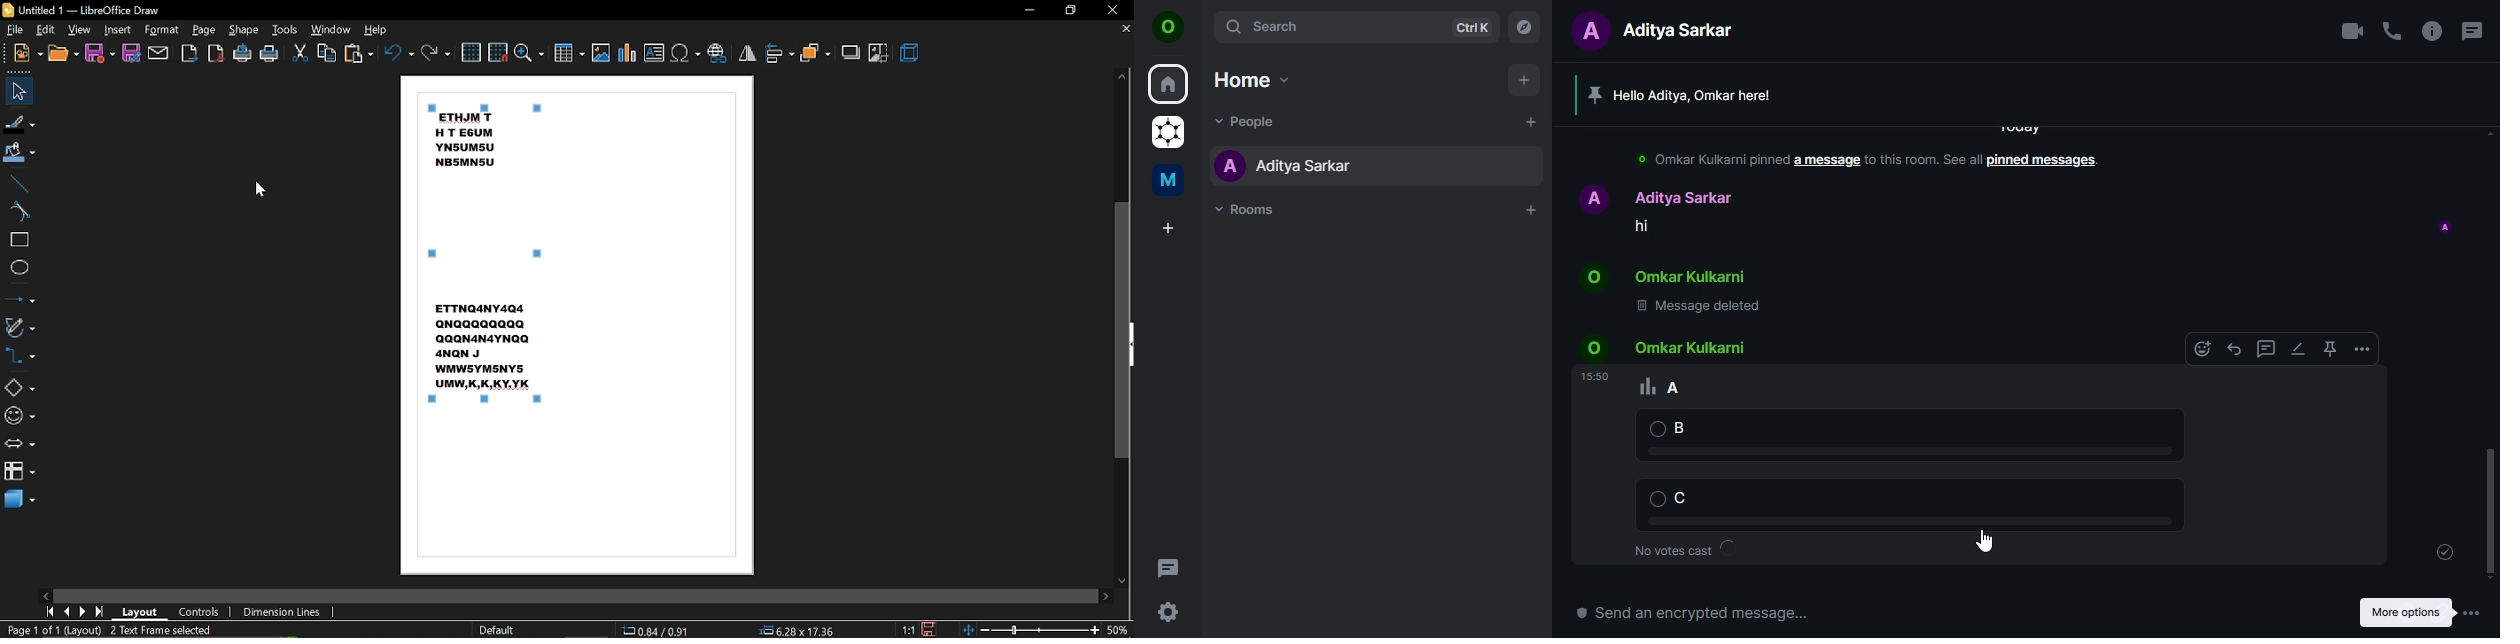 The height and width of the screenshot is (644, 2520). Describe the element at coordinates (19, 501) in the screenshot. I see `3d shapes` at that location.